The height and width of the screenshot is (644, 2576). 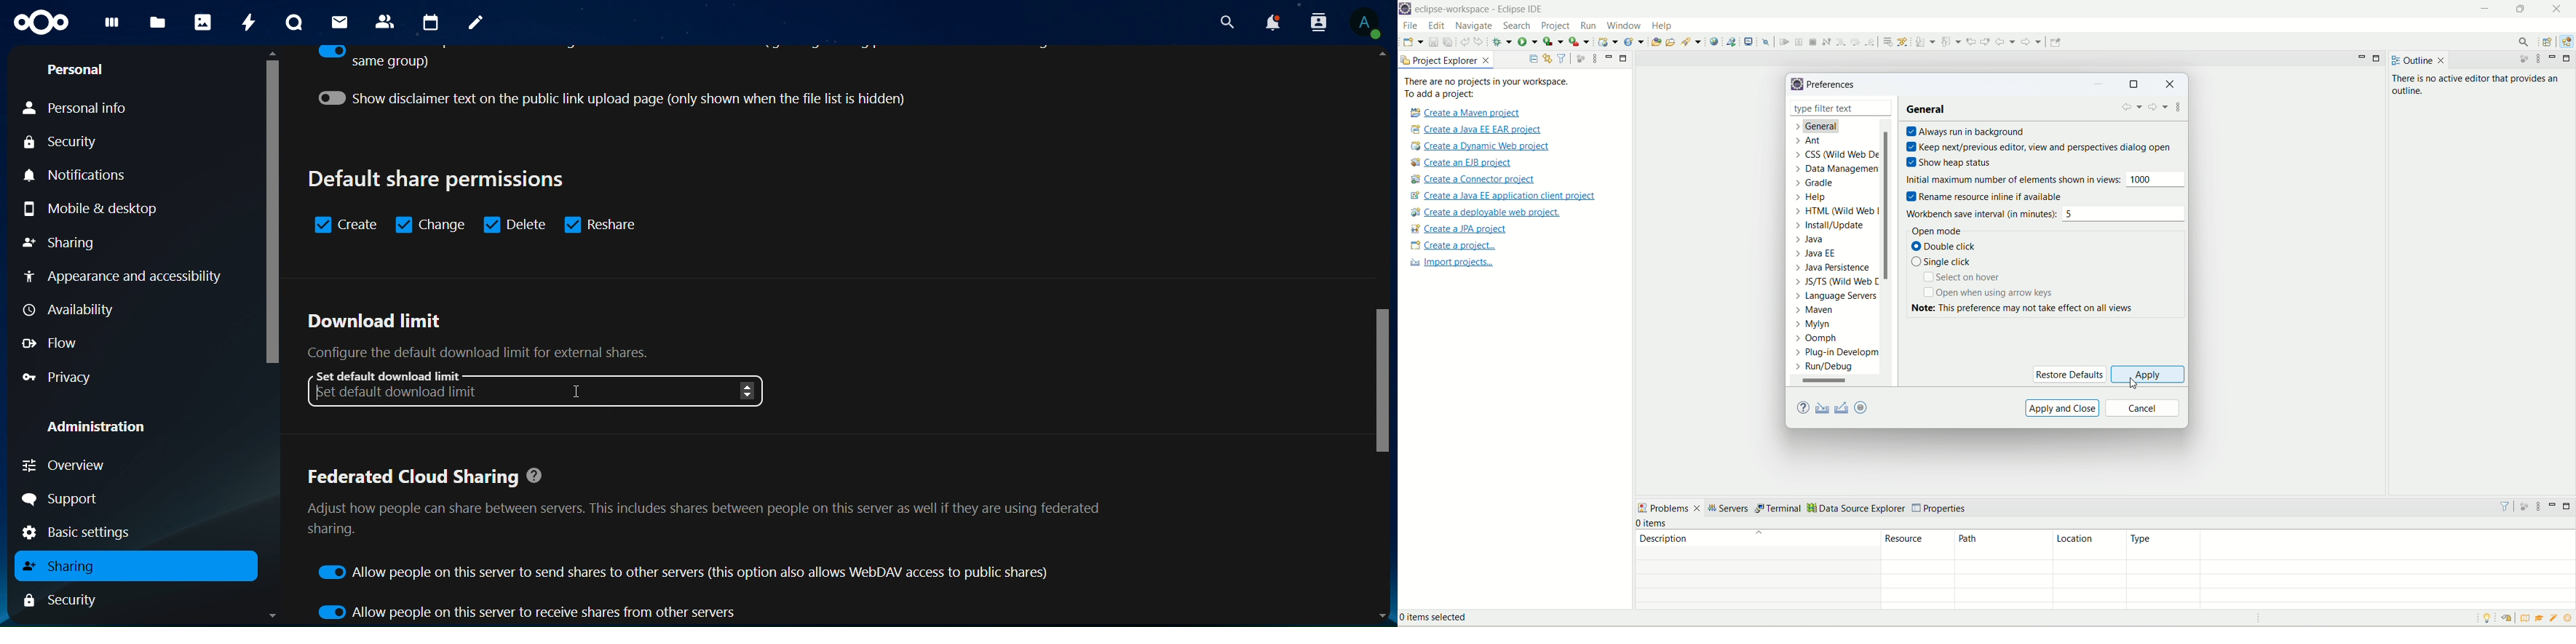 I want to click on flow, so click(x=50, y=343).